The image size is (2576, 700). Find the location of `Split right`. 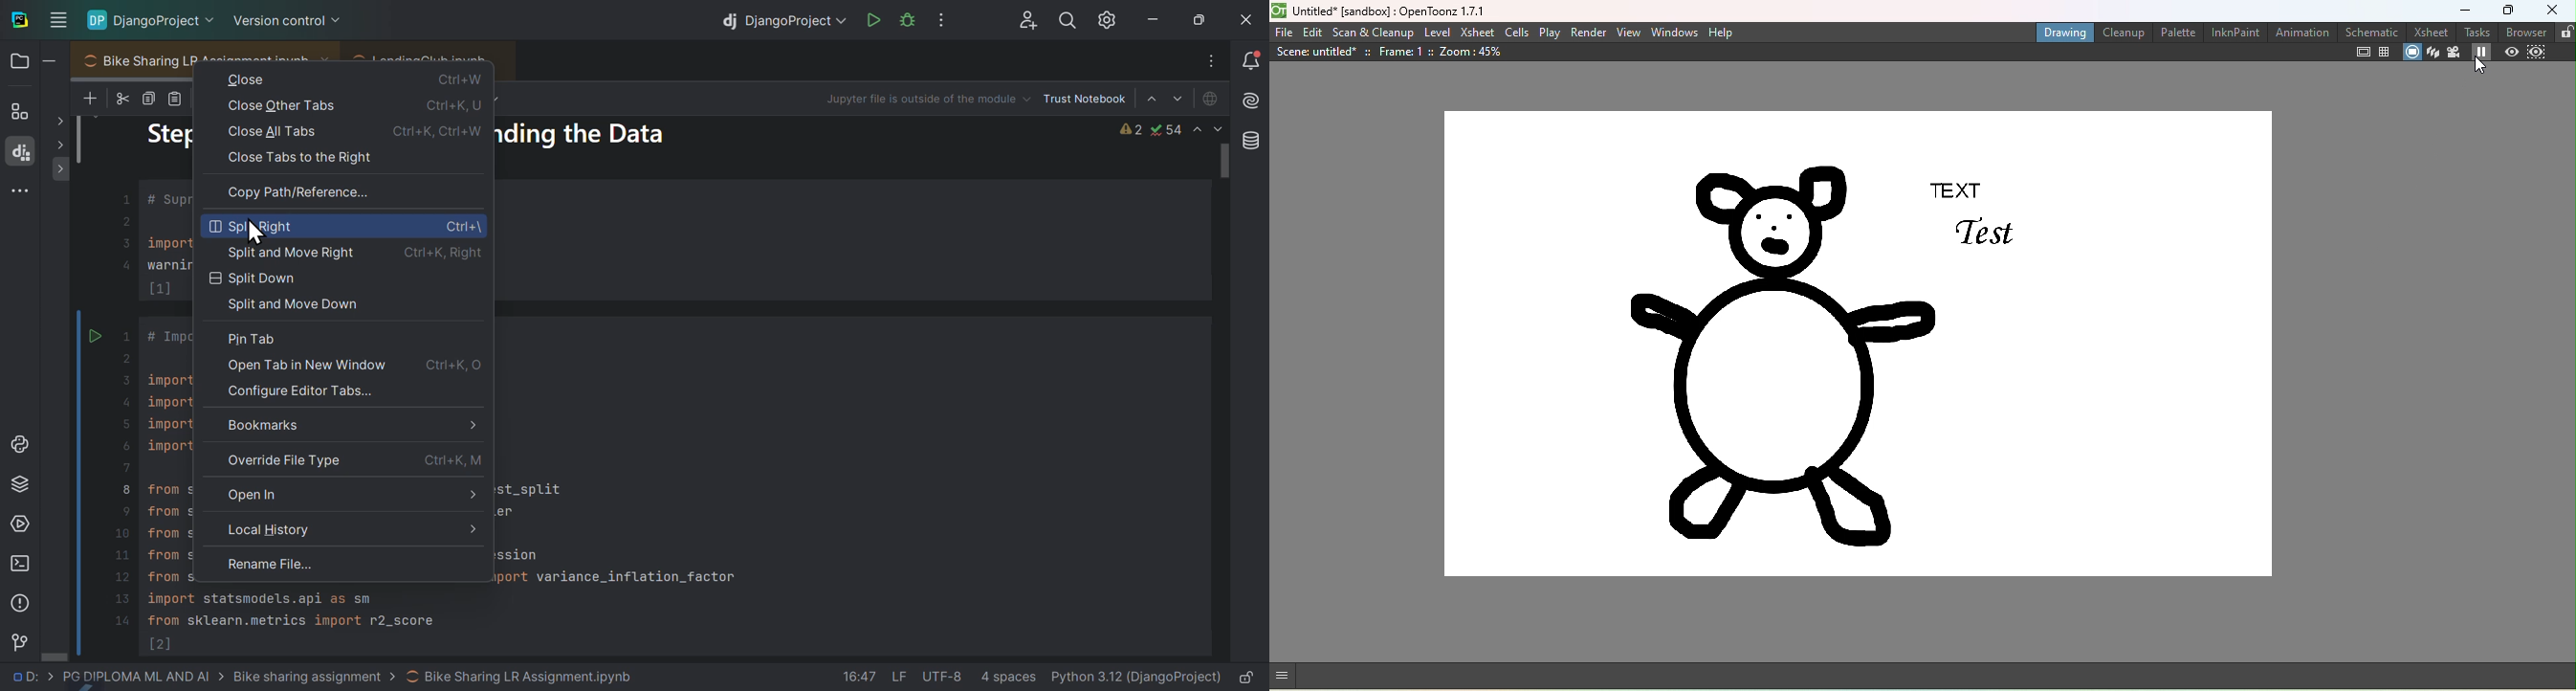

Split right is located at coordinates (347, 226).